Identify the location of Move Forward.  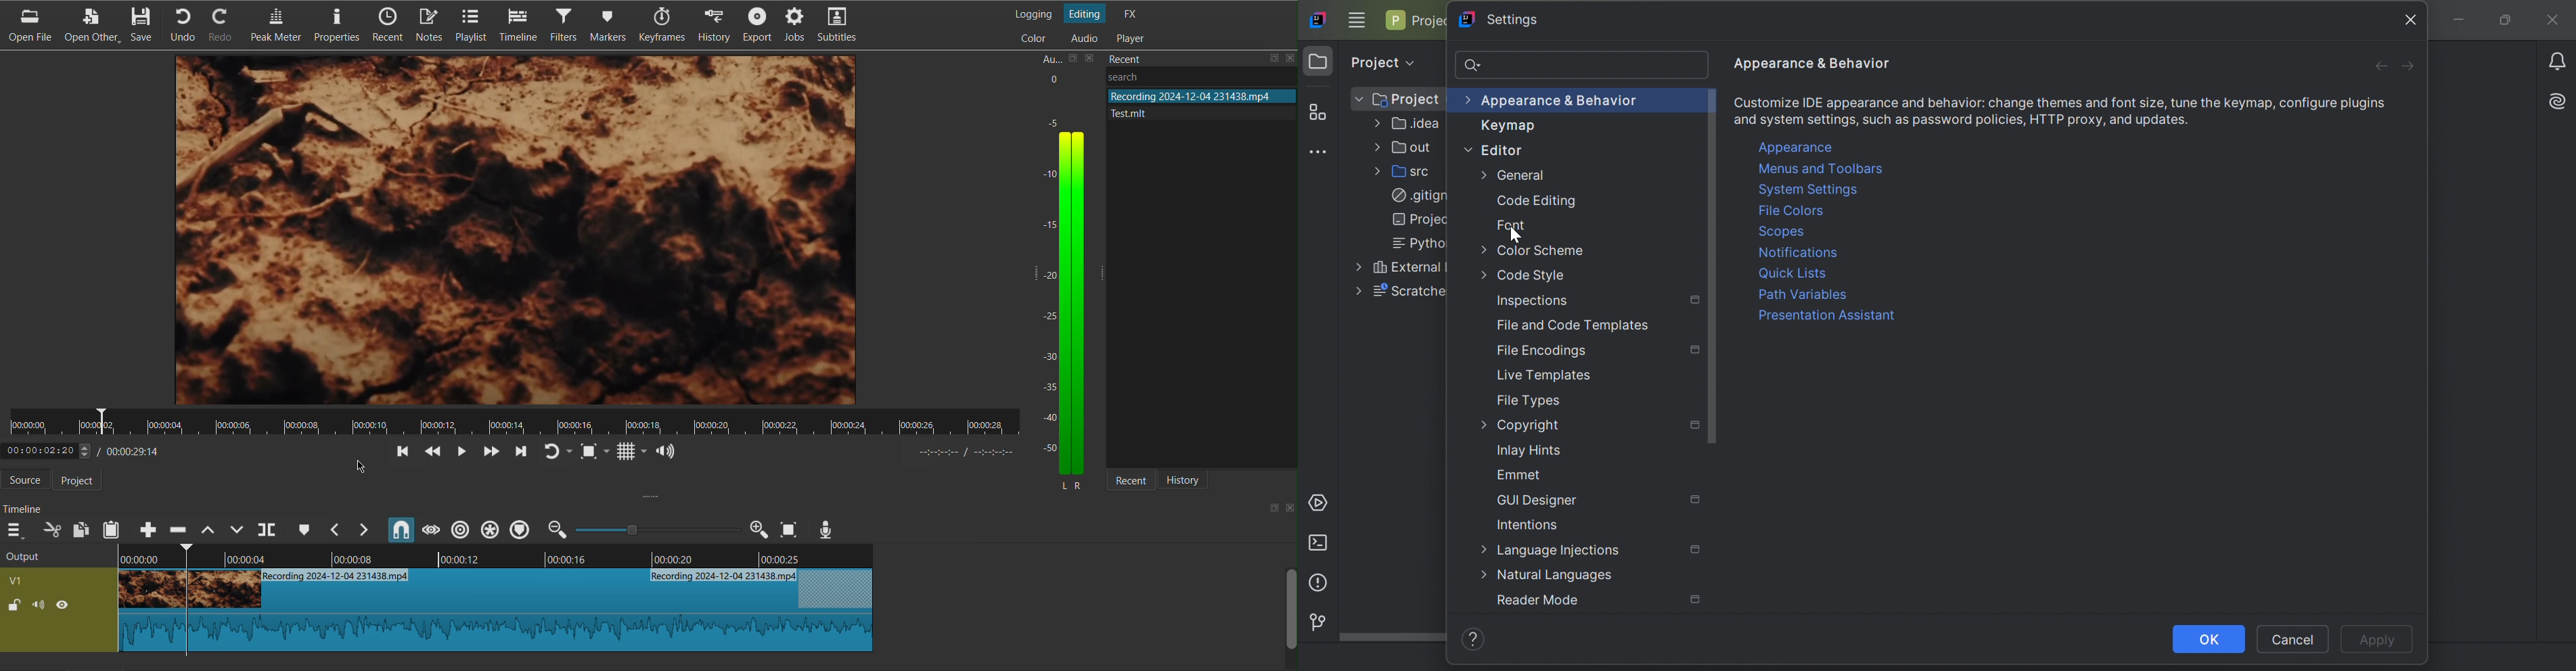
(518, 453).